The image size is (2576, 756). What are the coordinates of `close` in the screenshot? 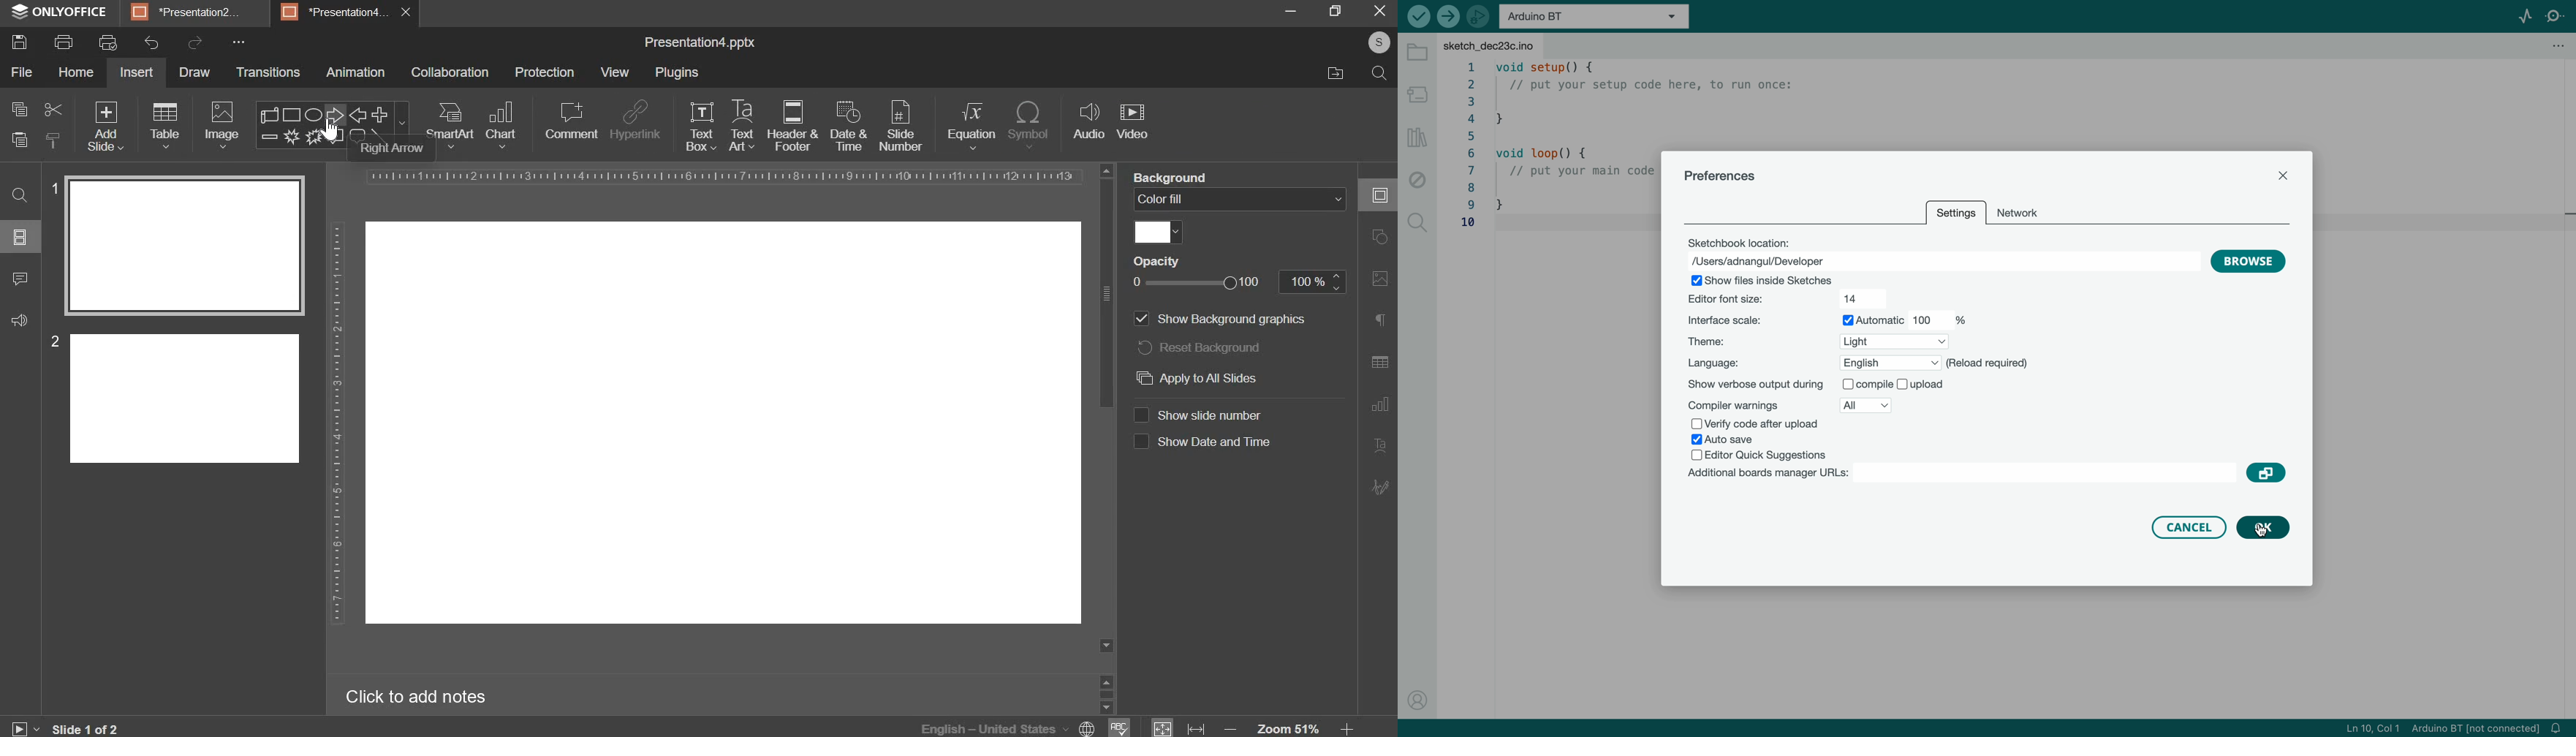 It's located at (2283, 176).